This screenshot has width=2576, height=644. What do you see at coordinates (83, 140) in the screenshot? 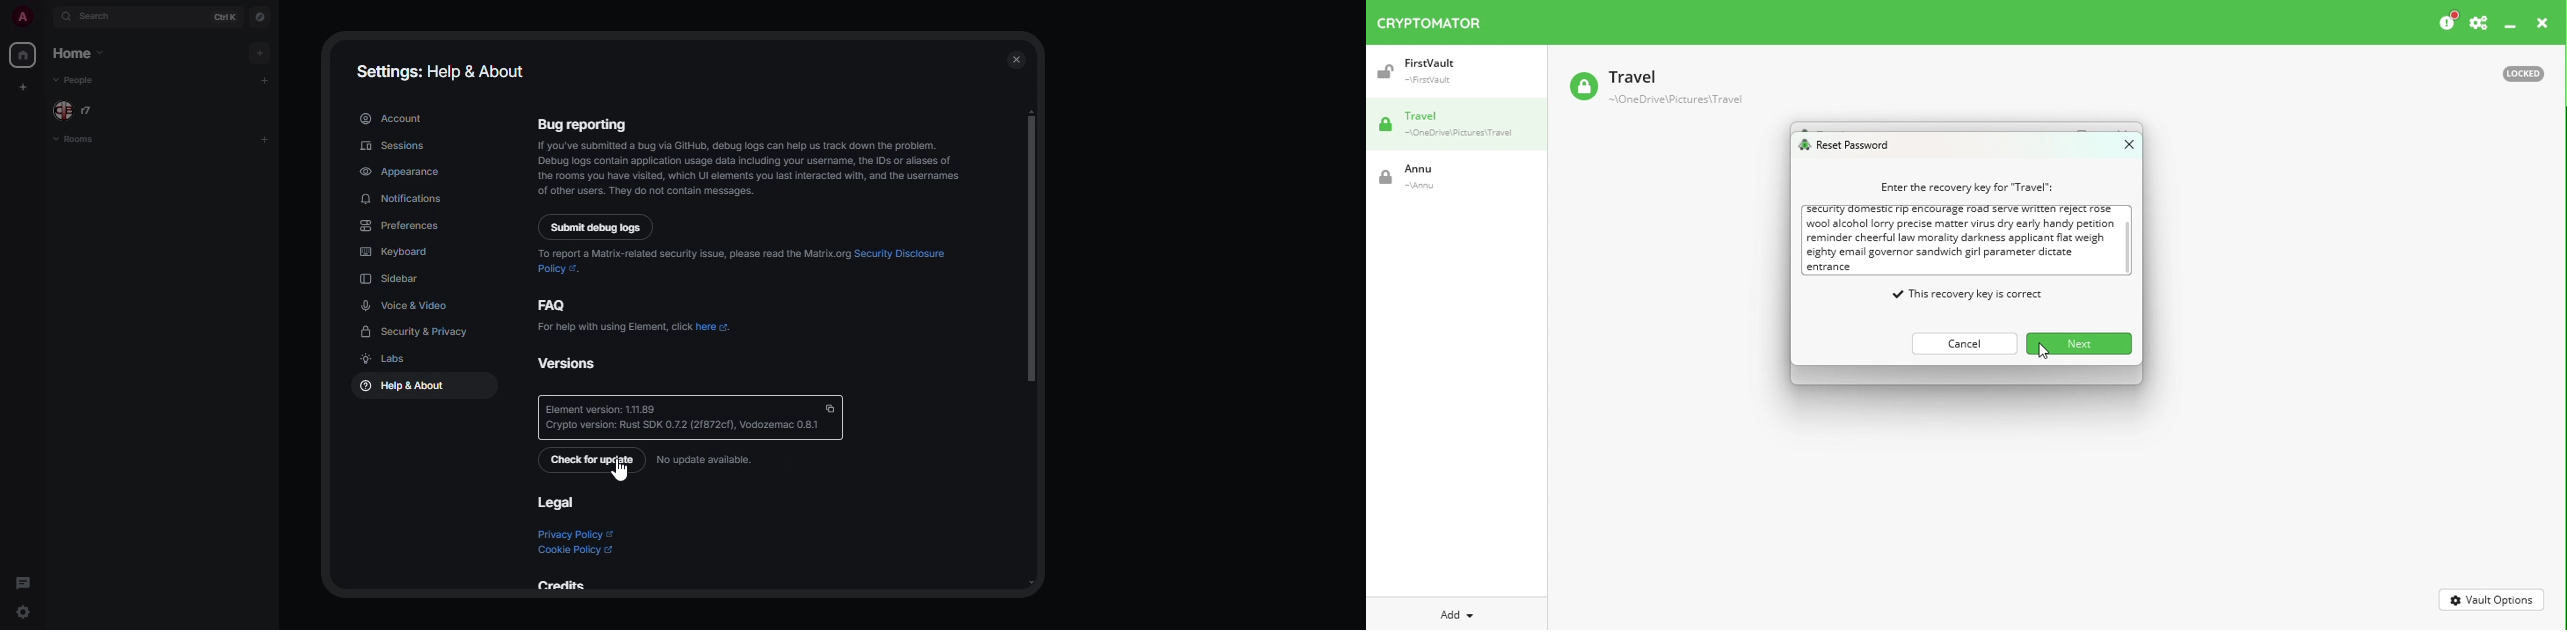
I see `rooms` at bounding box center [83, 140].